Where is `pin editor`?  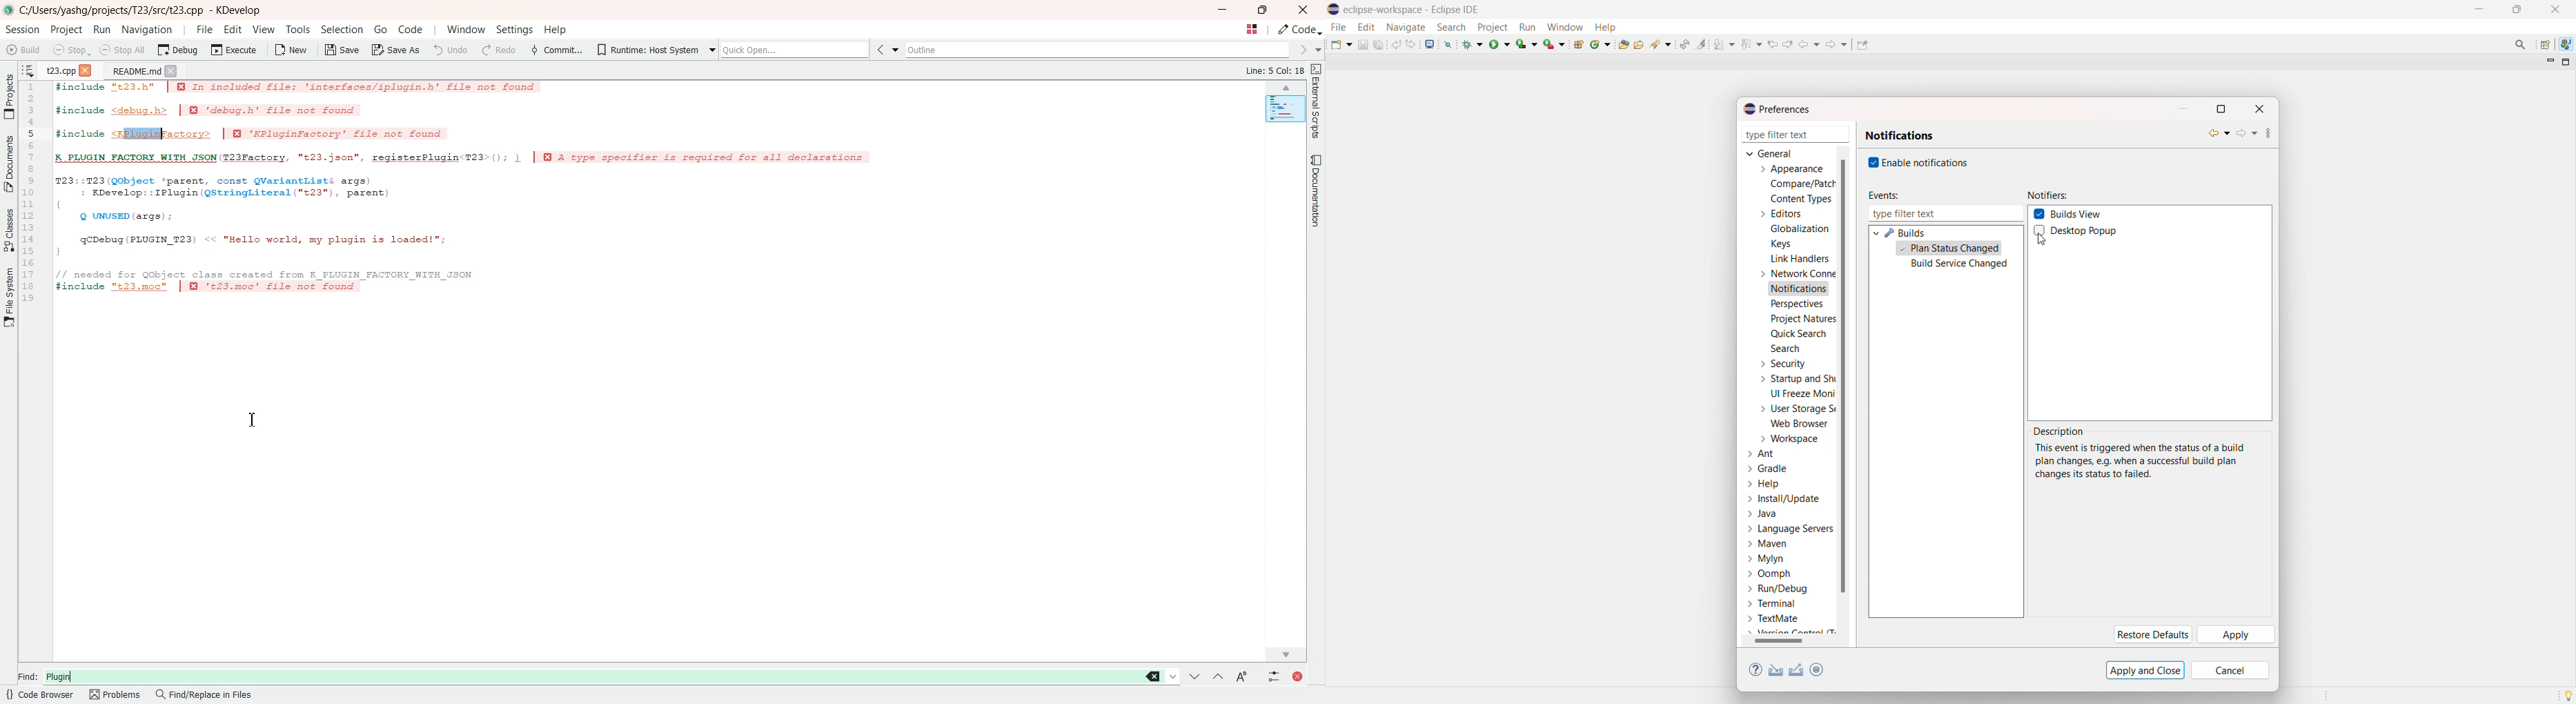 pin editor is located at coordinates (1862, 45).